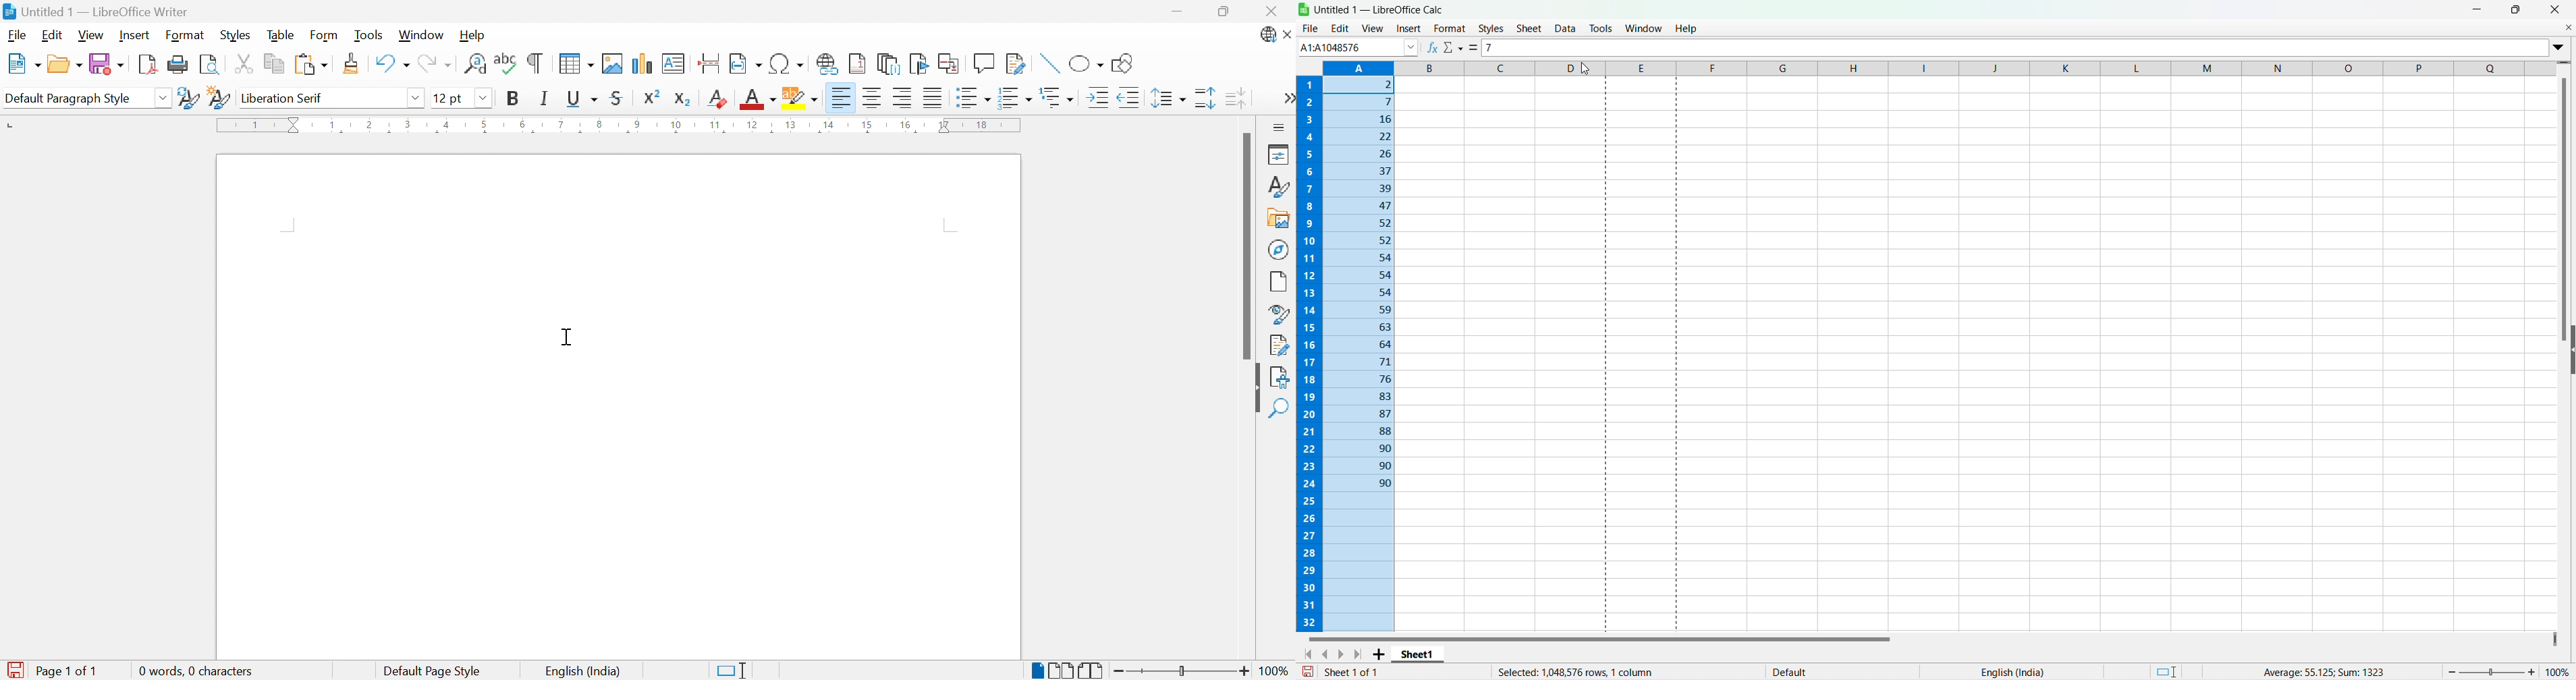 The width and height of the screenshot is (2576, 700). I want to click on Edit, so click(55, 36).